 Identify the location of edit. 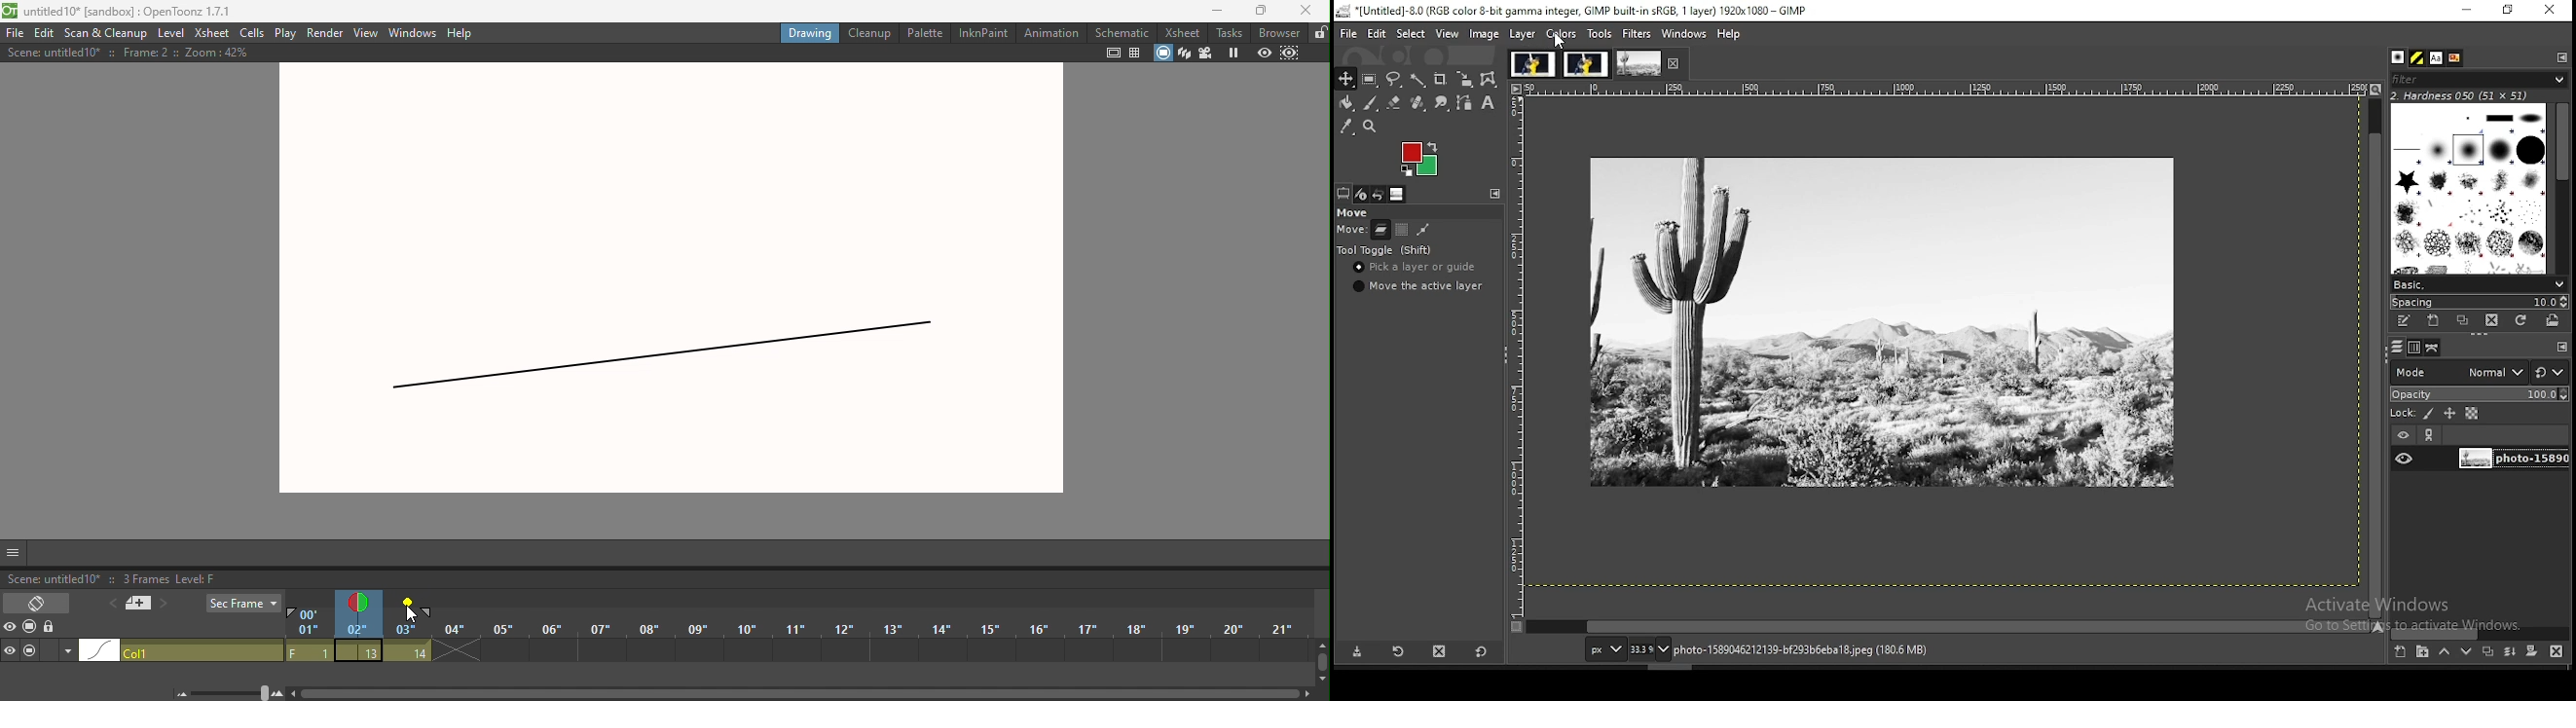
(1379, 33).